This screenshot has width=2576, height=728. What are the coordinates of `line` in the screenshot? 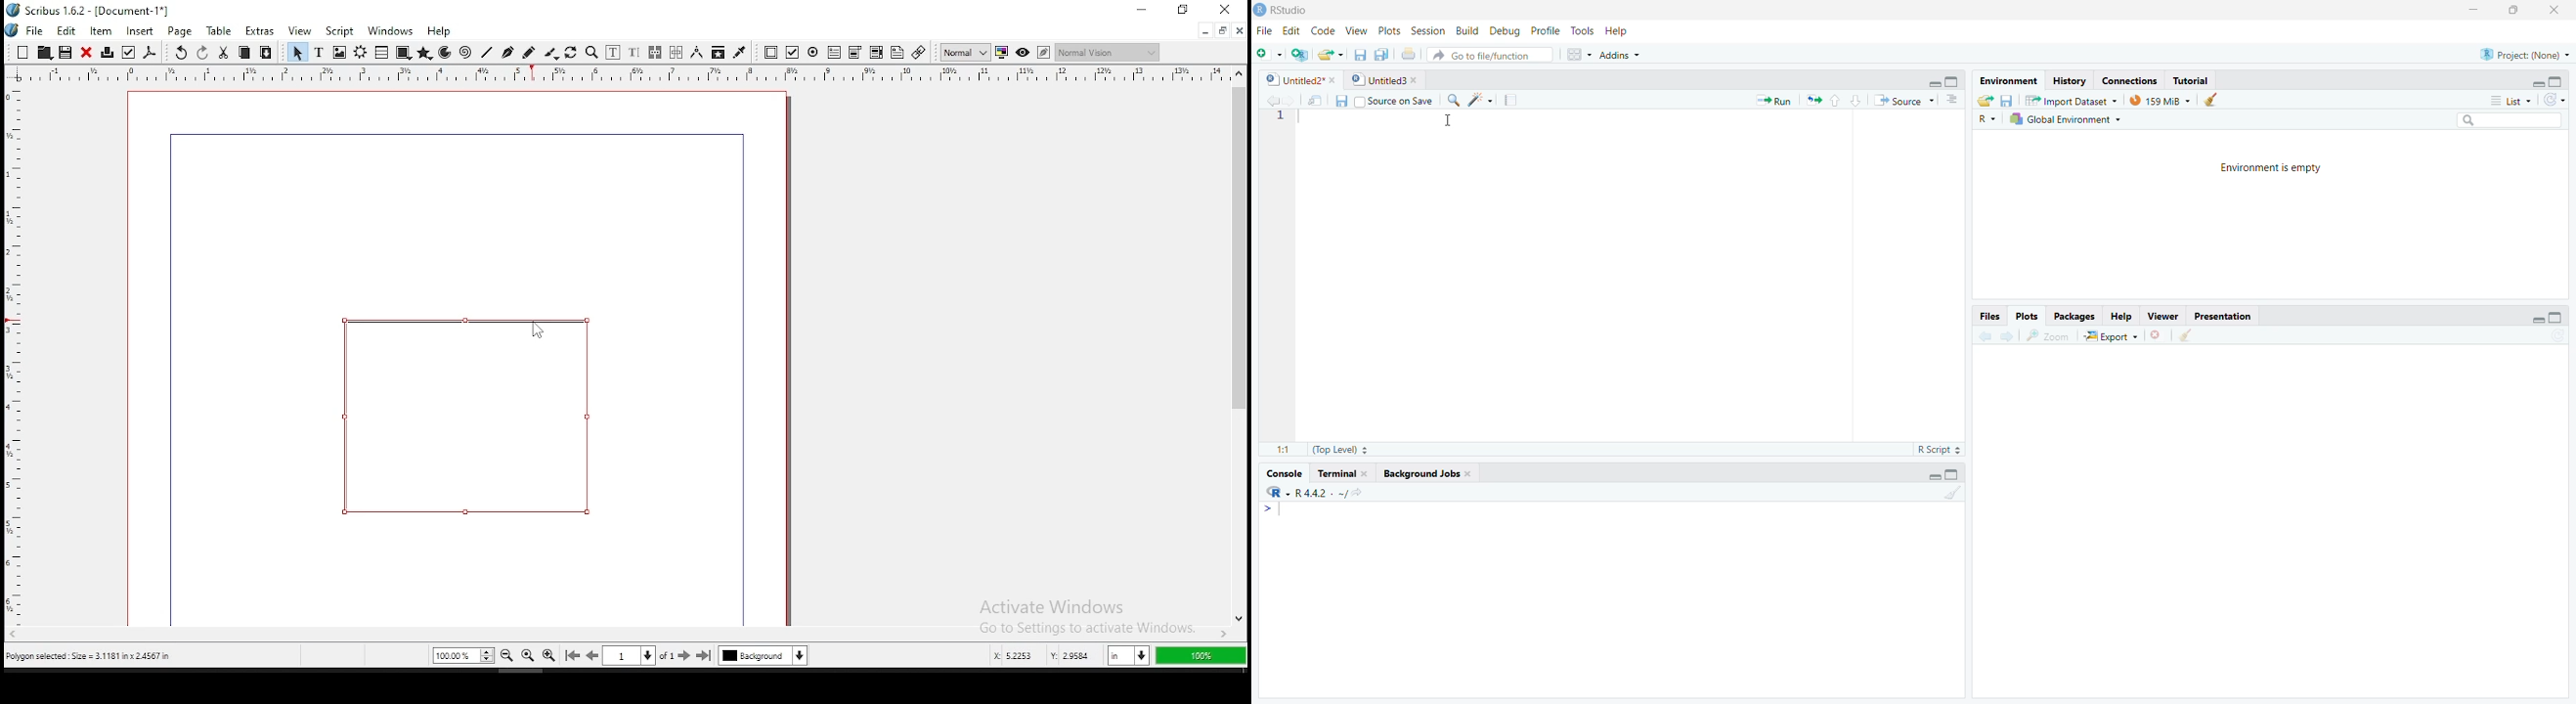 It's located at (487, 53).